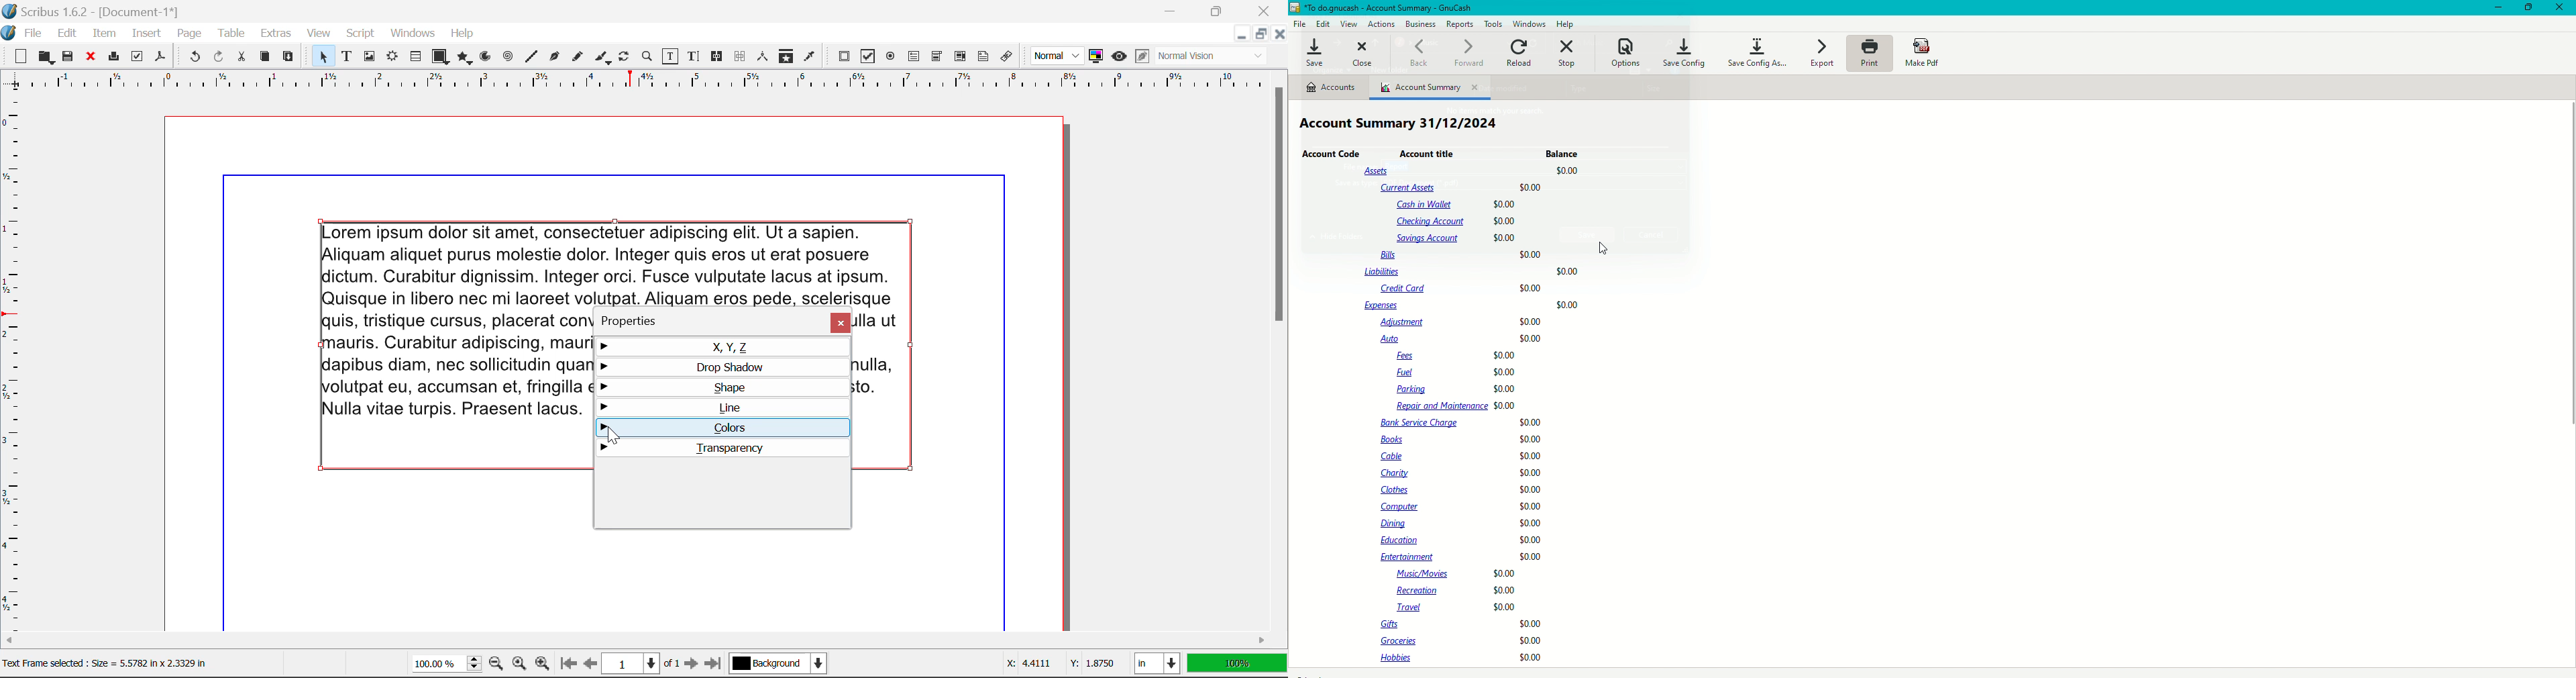  Describe the element at coordinates (724, 387) in the screenshot. I see `Shape` at that location.